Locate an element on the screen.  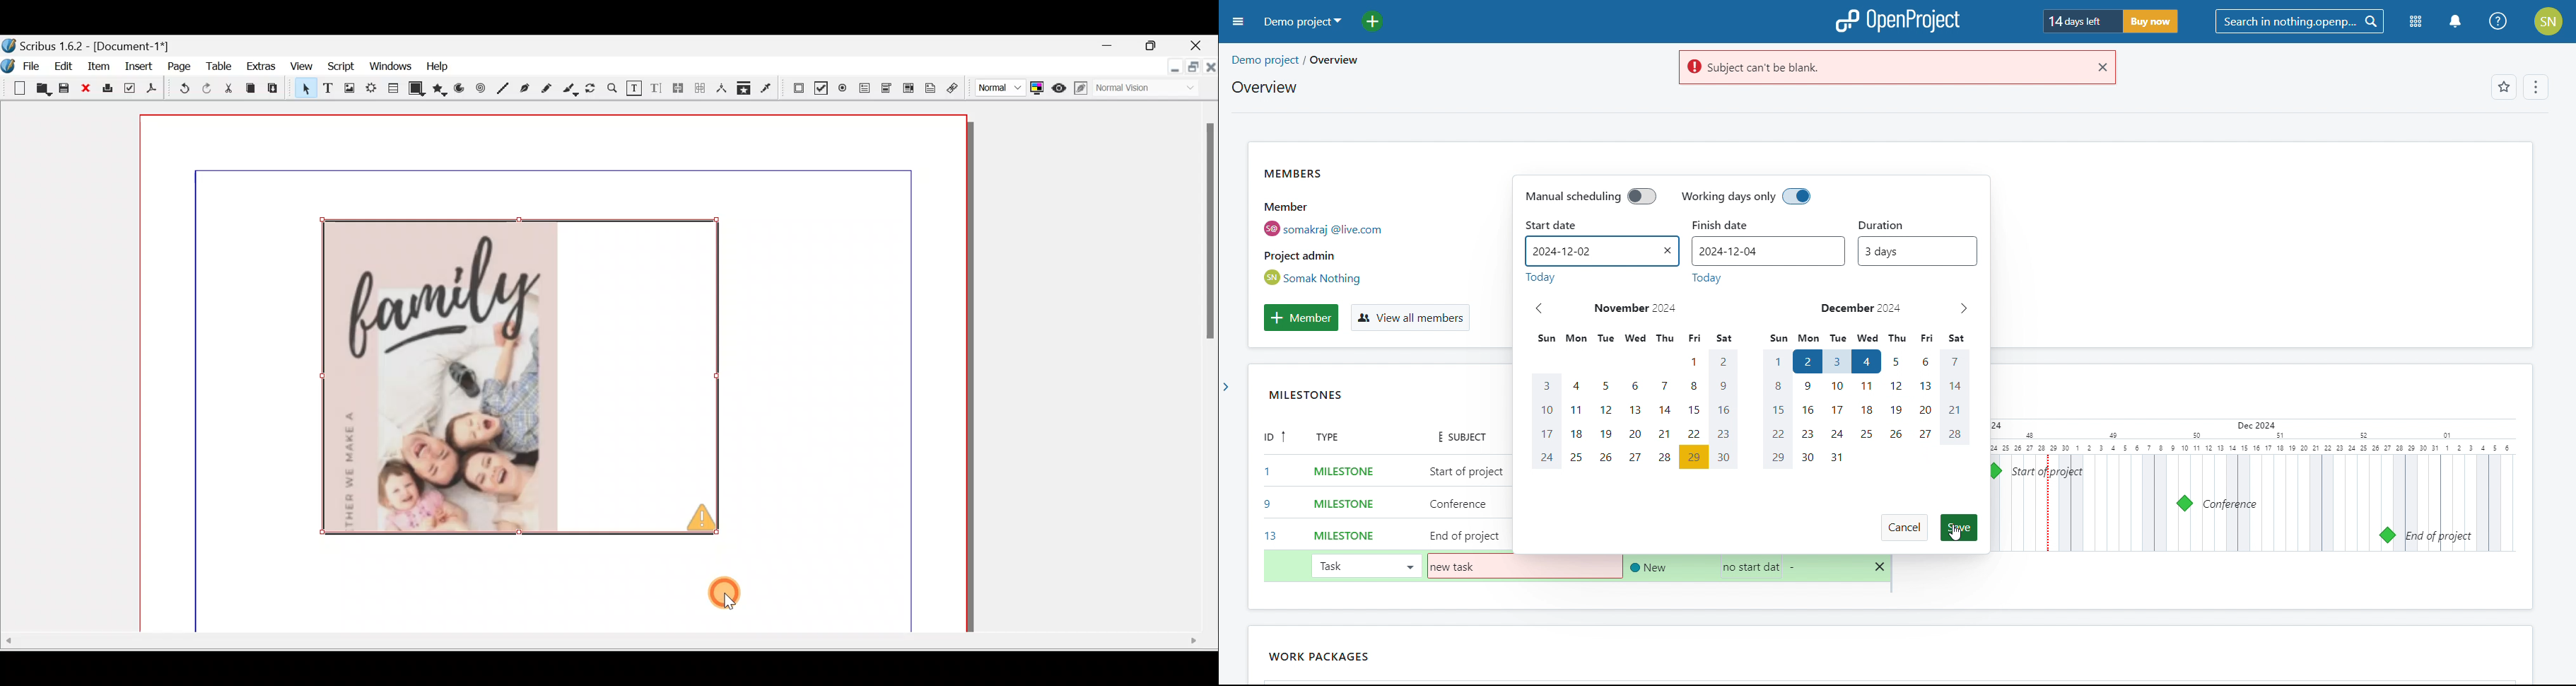
Canvas is located at coordinates (557, 373).